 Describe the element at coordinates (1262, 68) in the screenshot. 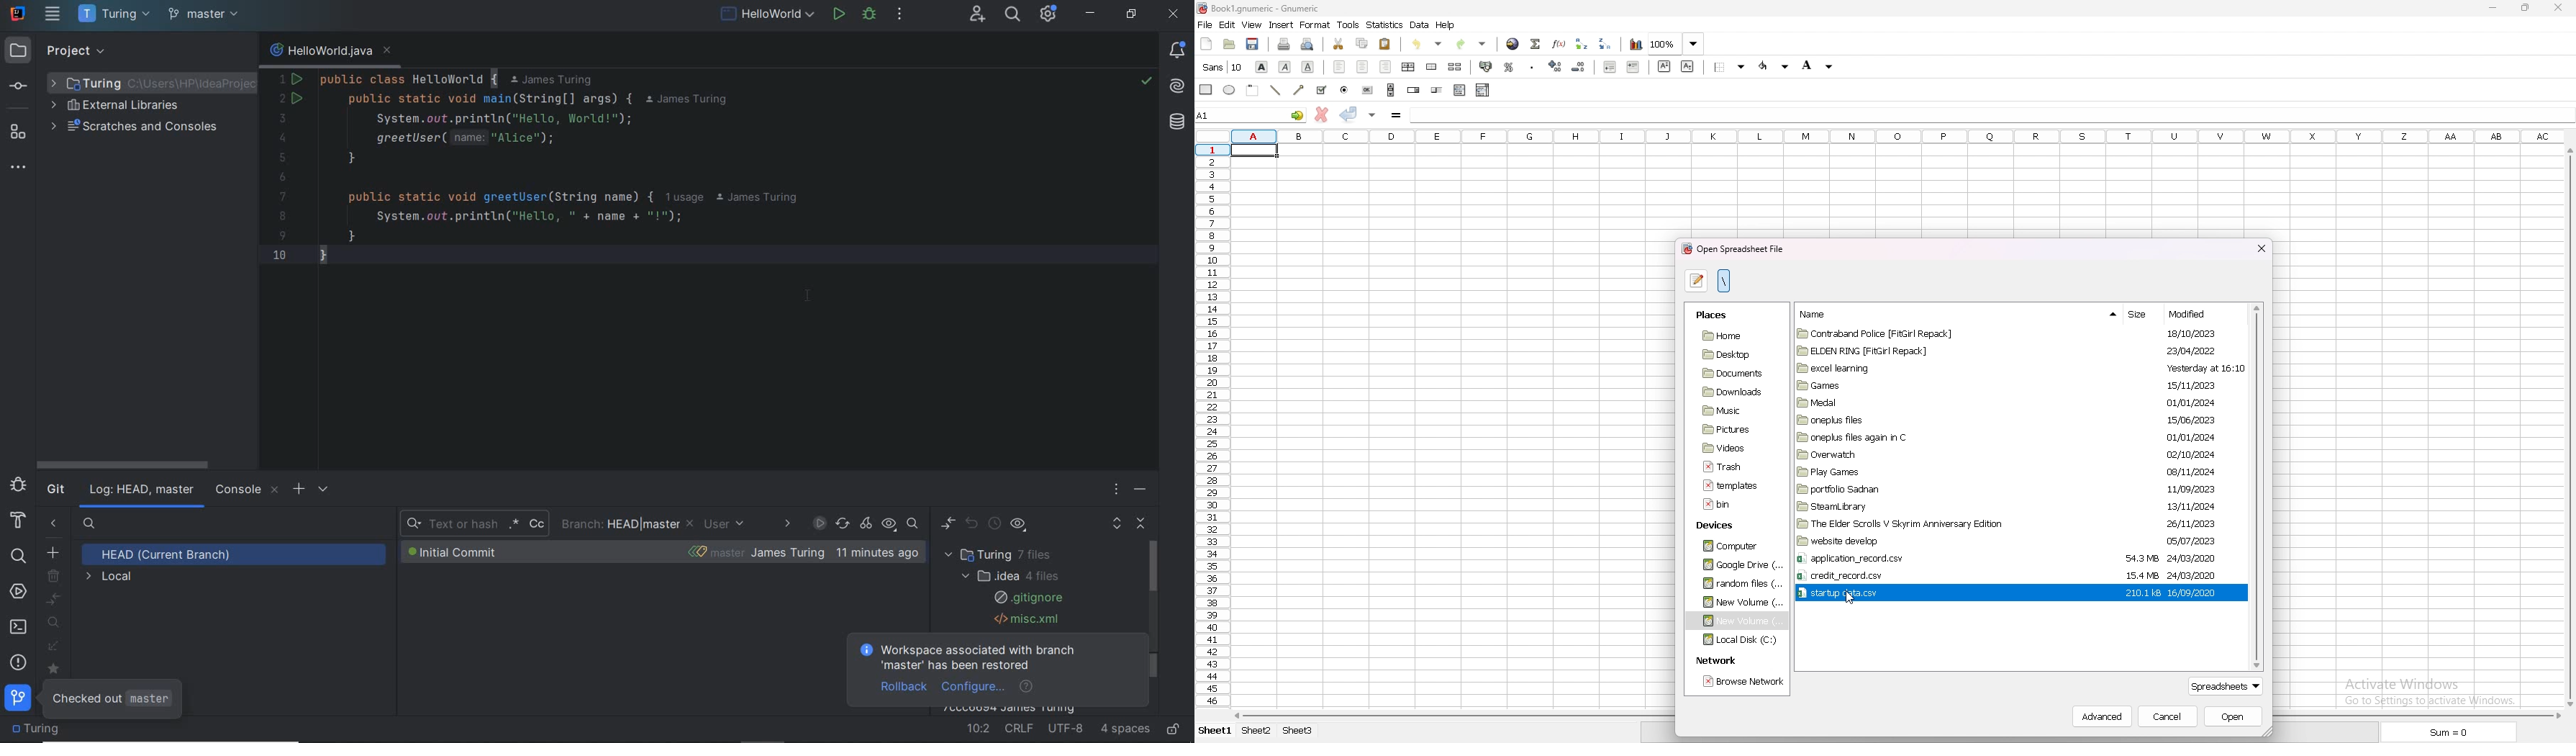

I see `bold` at that location.